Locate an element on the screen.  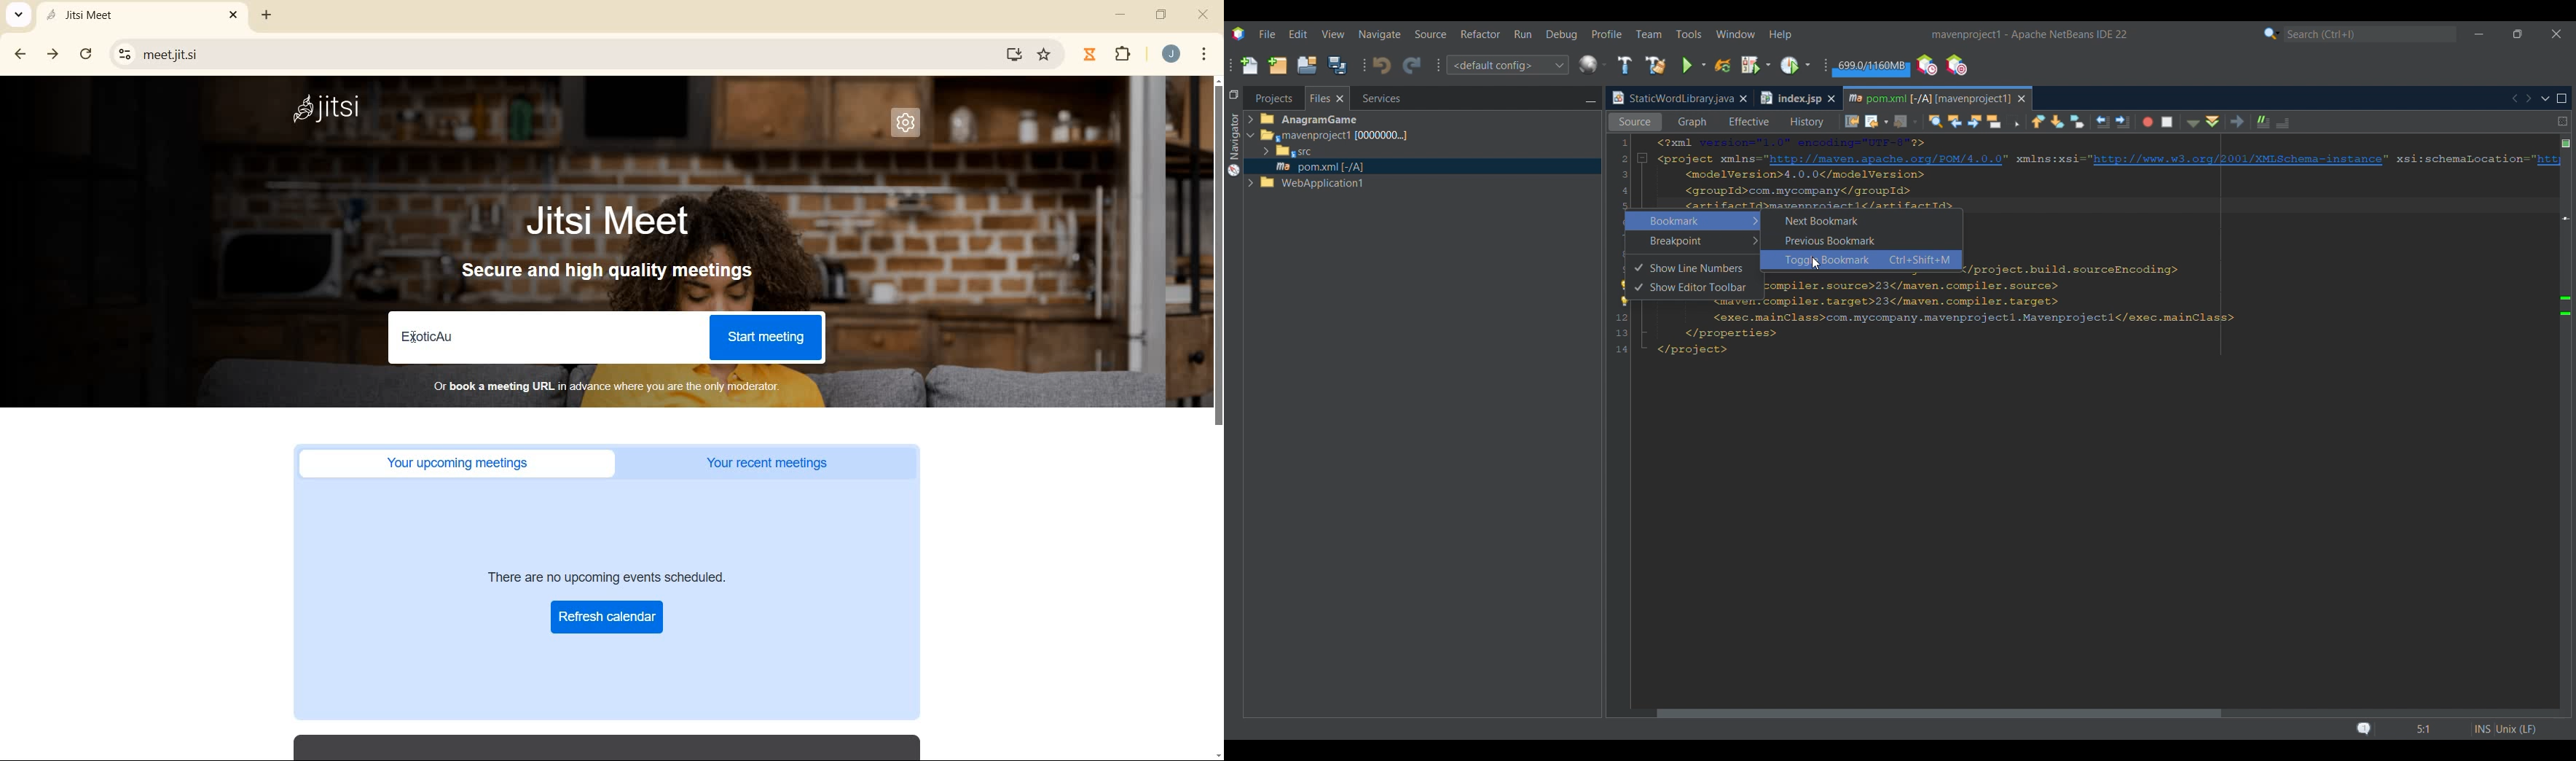
restore down is located at coordinates (1163, 16).